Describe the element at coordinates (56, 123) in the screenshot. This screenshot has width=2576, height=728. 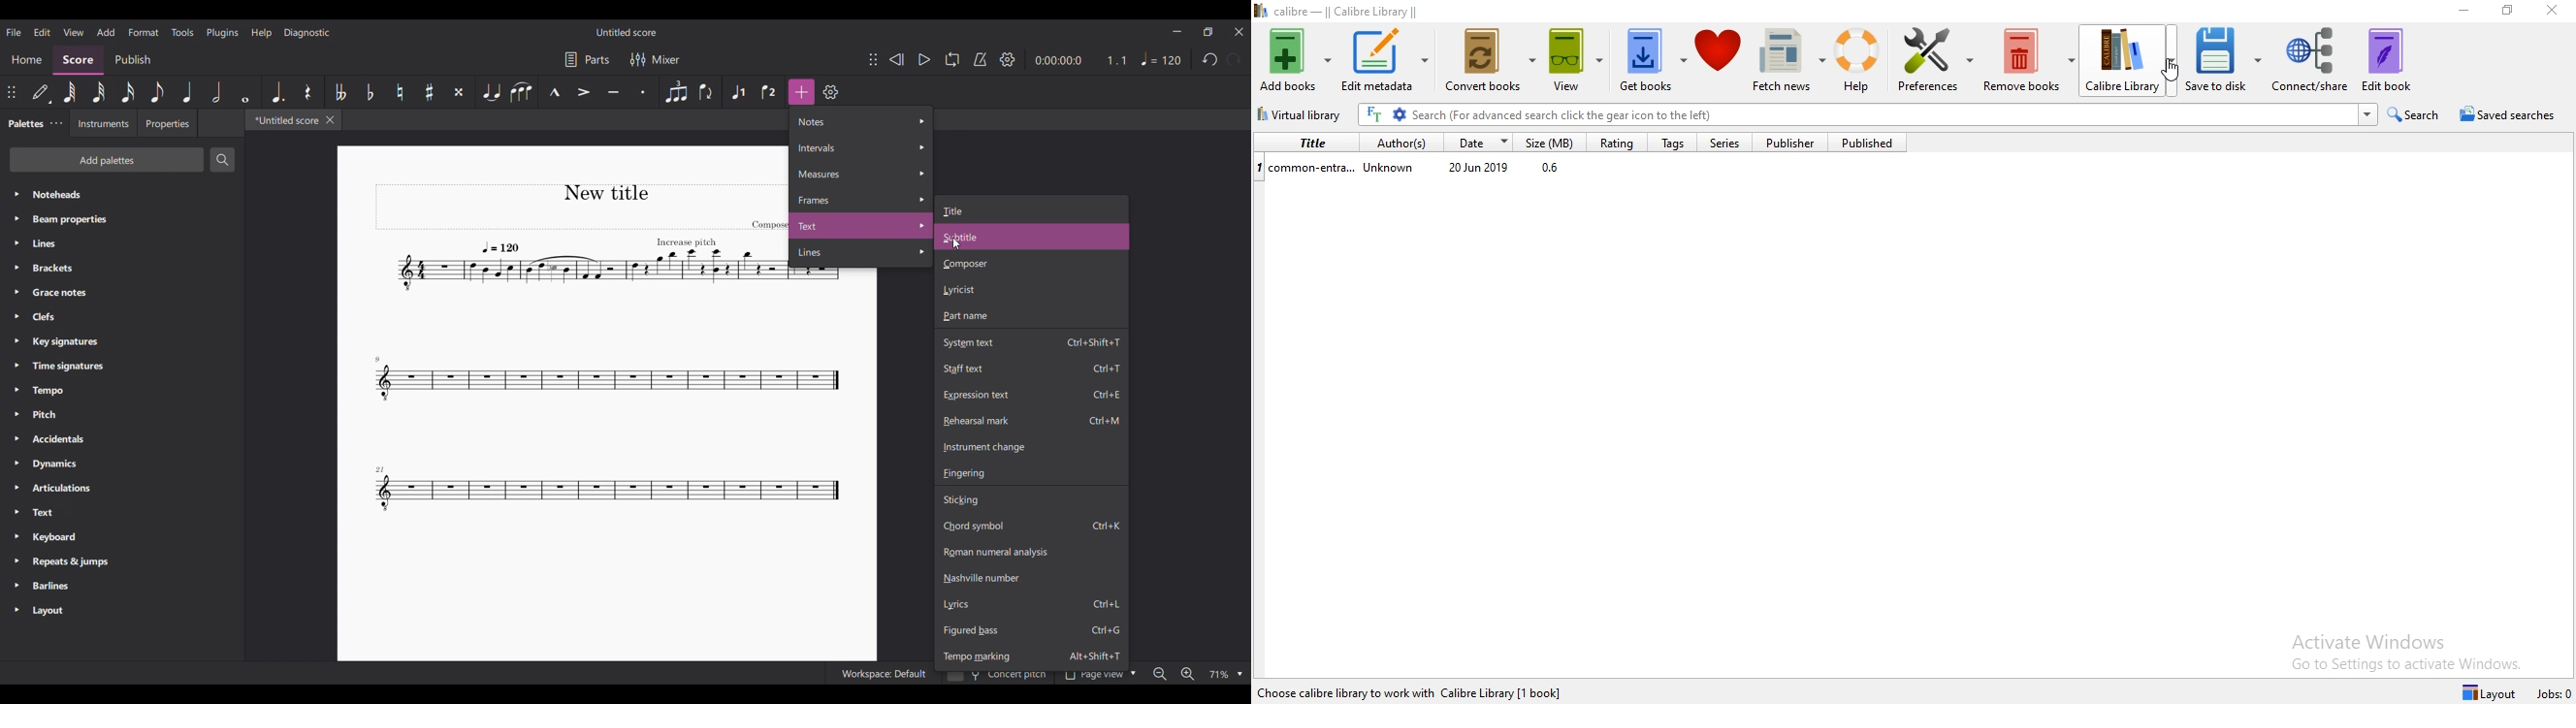
I see `Palette settings` at that location.